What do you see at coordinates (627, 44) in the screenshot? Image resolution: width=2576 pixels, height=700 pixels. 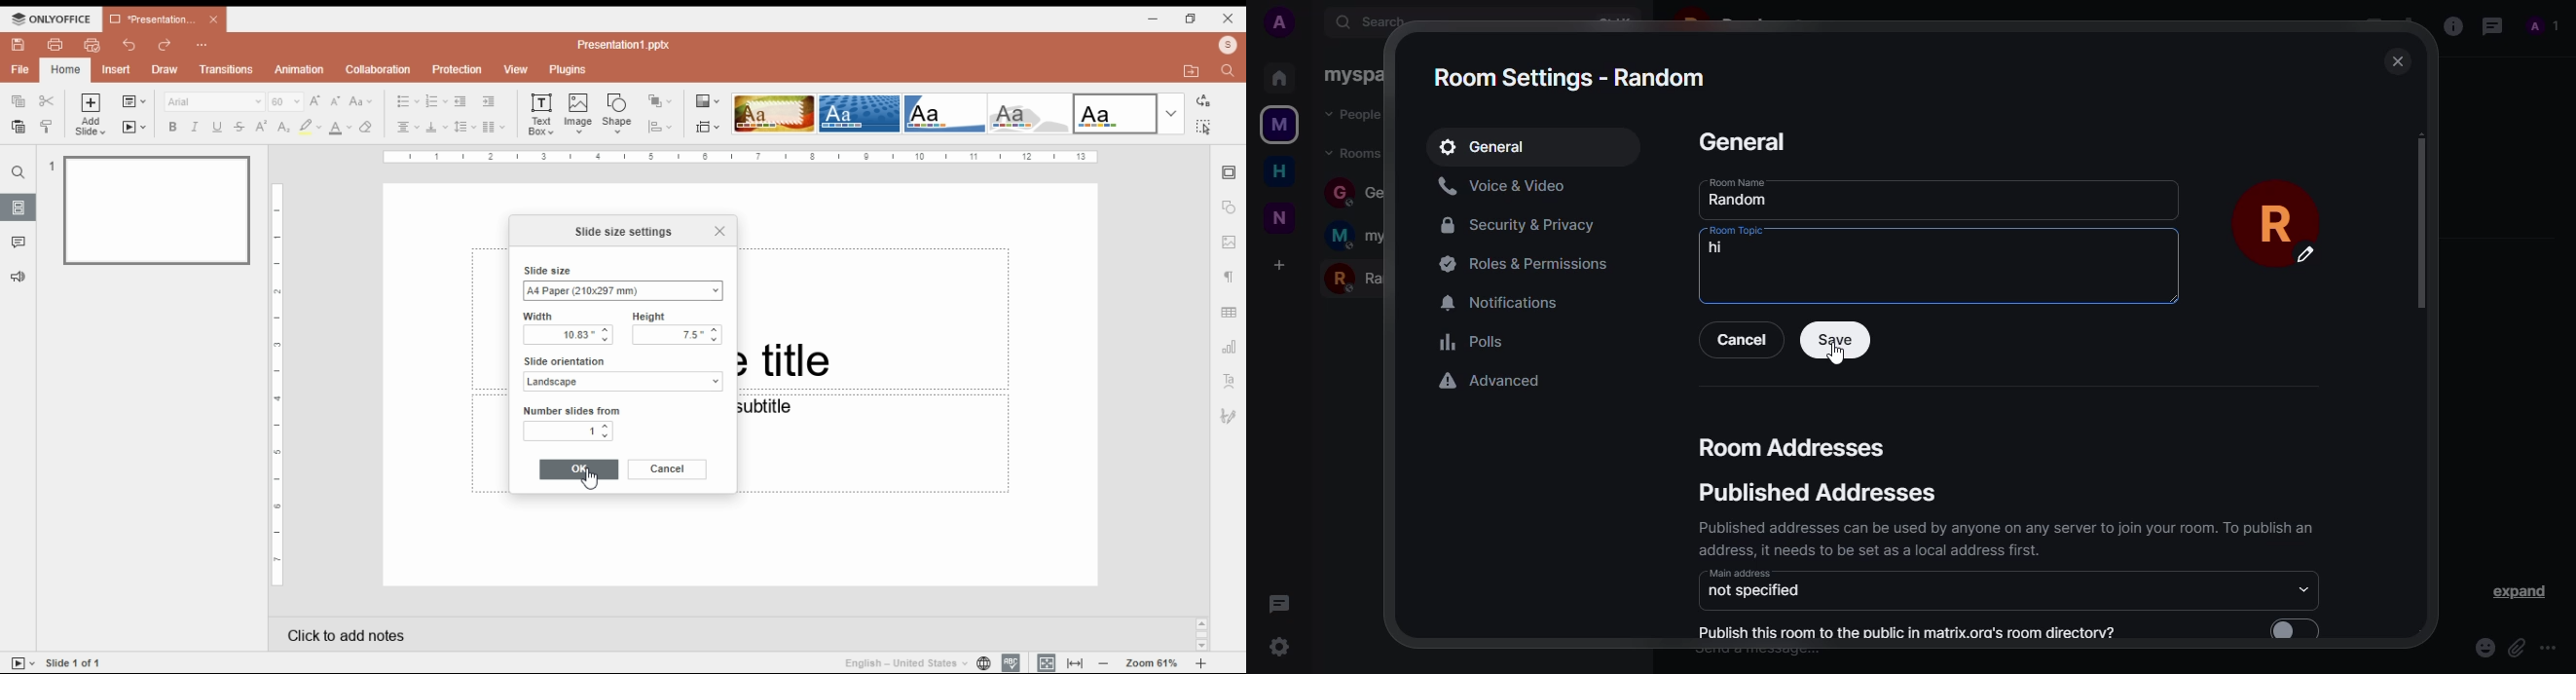 I see `Presentation1.pptx` at bounding box center [627, 44].